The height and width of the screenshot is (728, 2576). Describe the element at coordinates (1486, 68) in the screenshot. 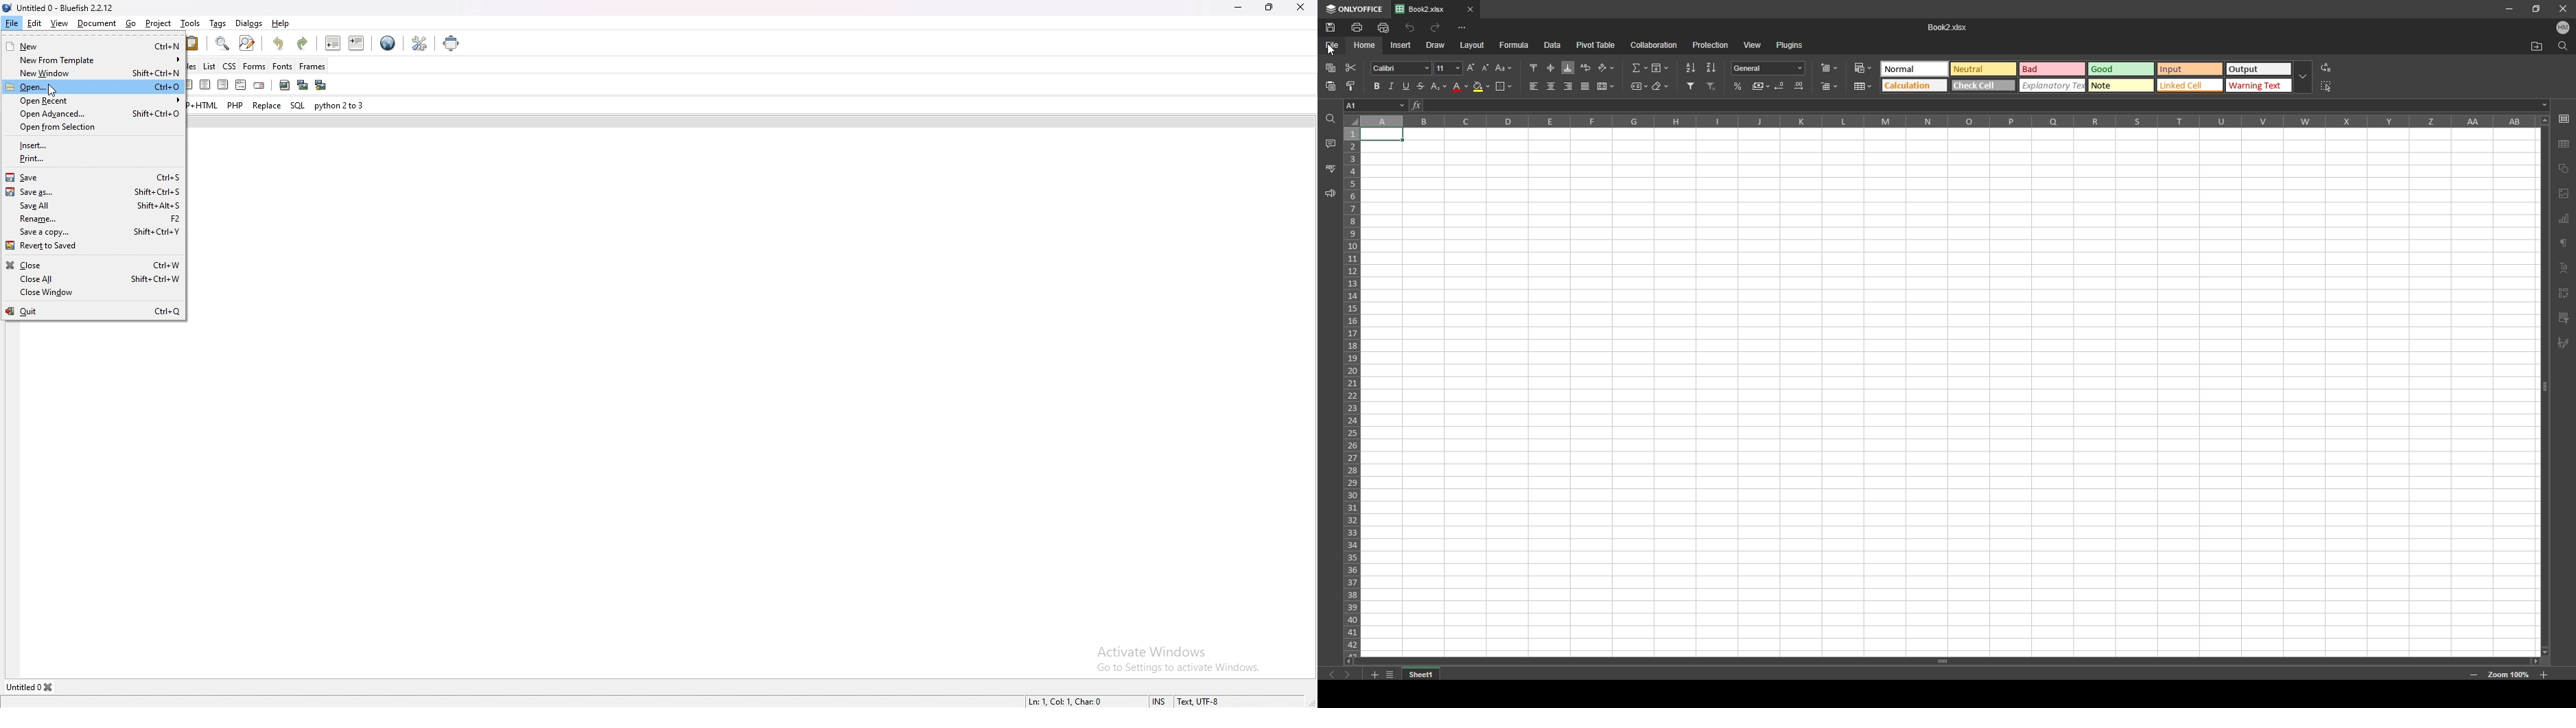

I see `decrement case` at that location.